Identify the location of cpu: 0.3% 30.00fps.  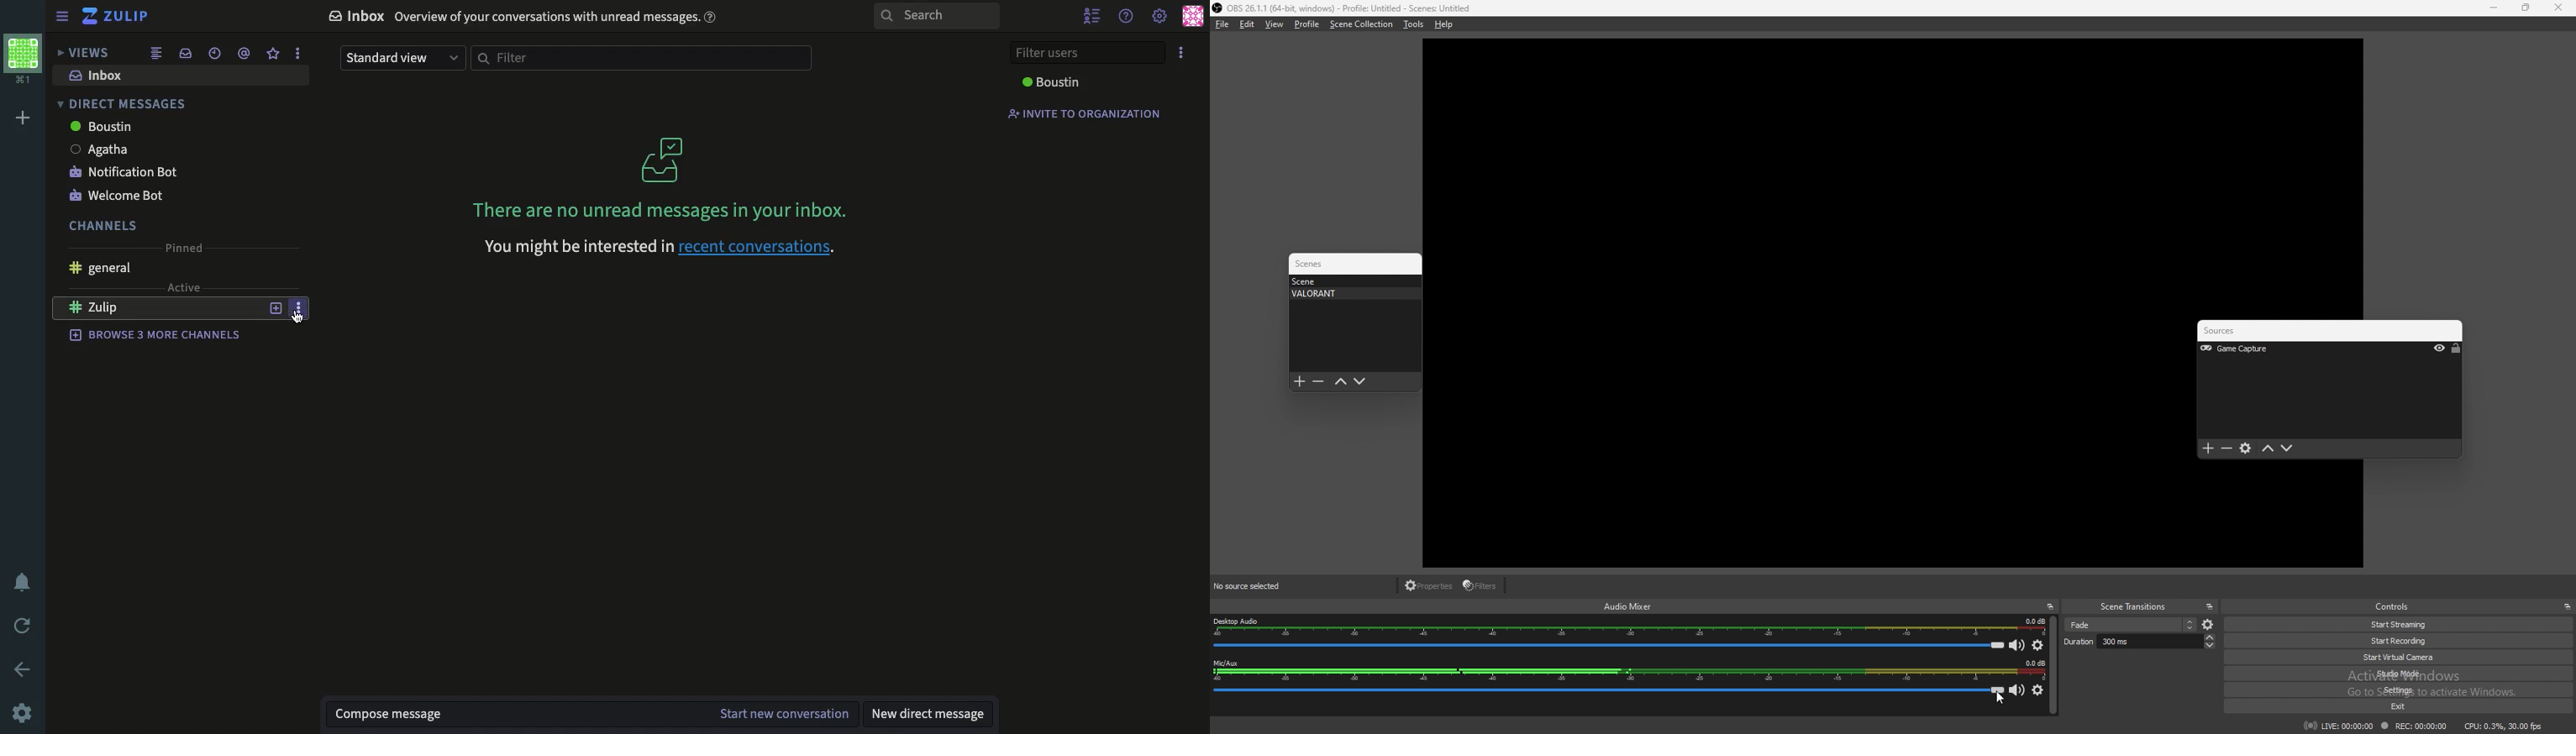
(2503, 725).